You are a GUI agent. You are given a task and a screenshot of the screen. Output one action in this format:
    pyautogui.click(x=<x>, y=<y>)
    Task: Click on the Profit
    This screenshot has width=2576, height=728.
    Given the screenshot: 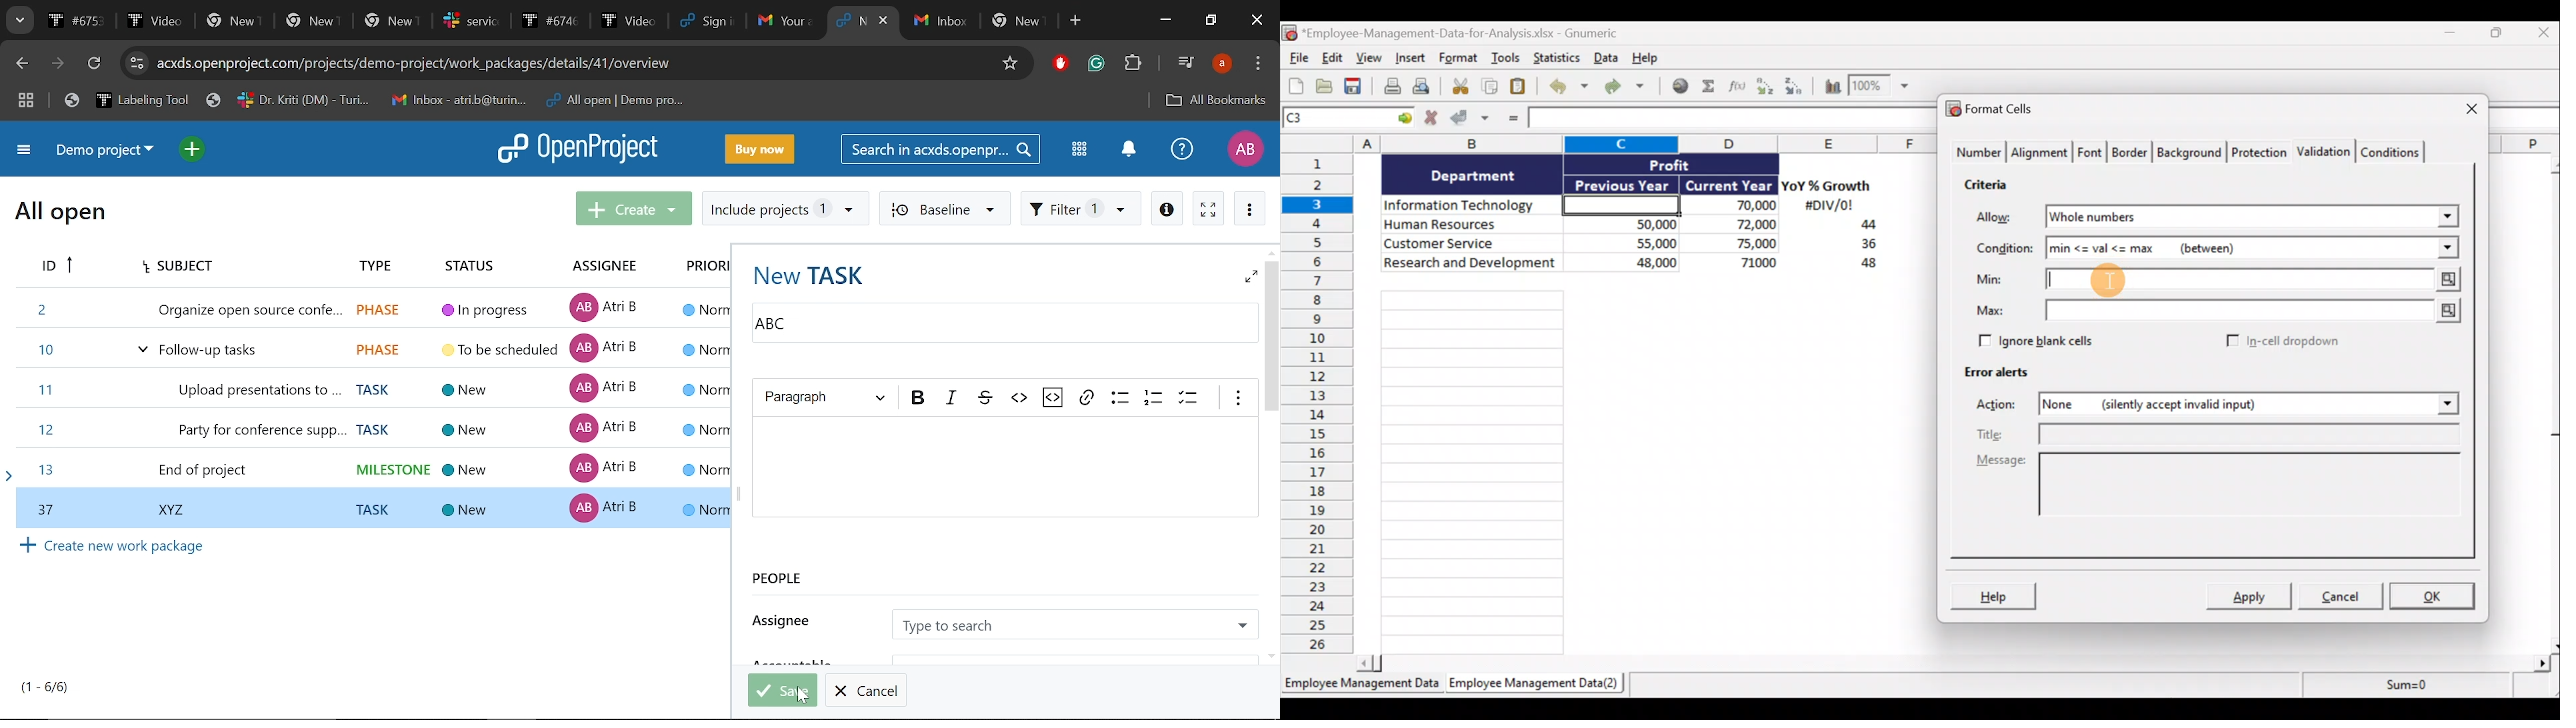 What is the action you would take?
    pyautogui.click(x=1691, y=164)
    